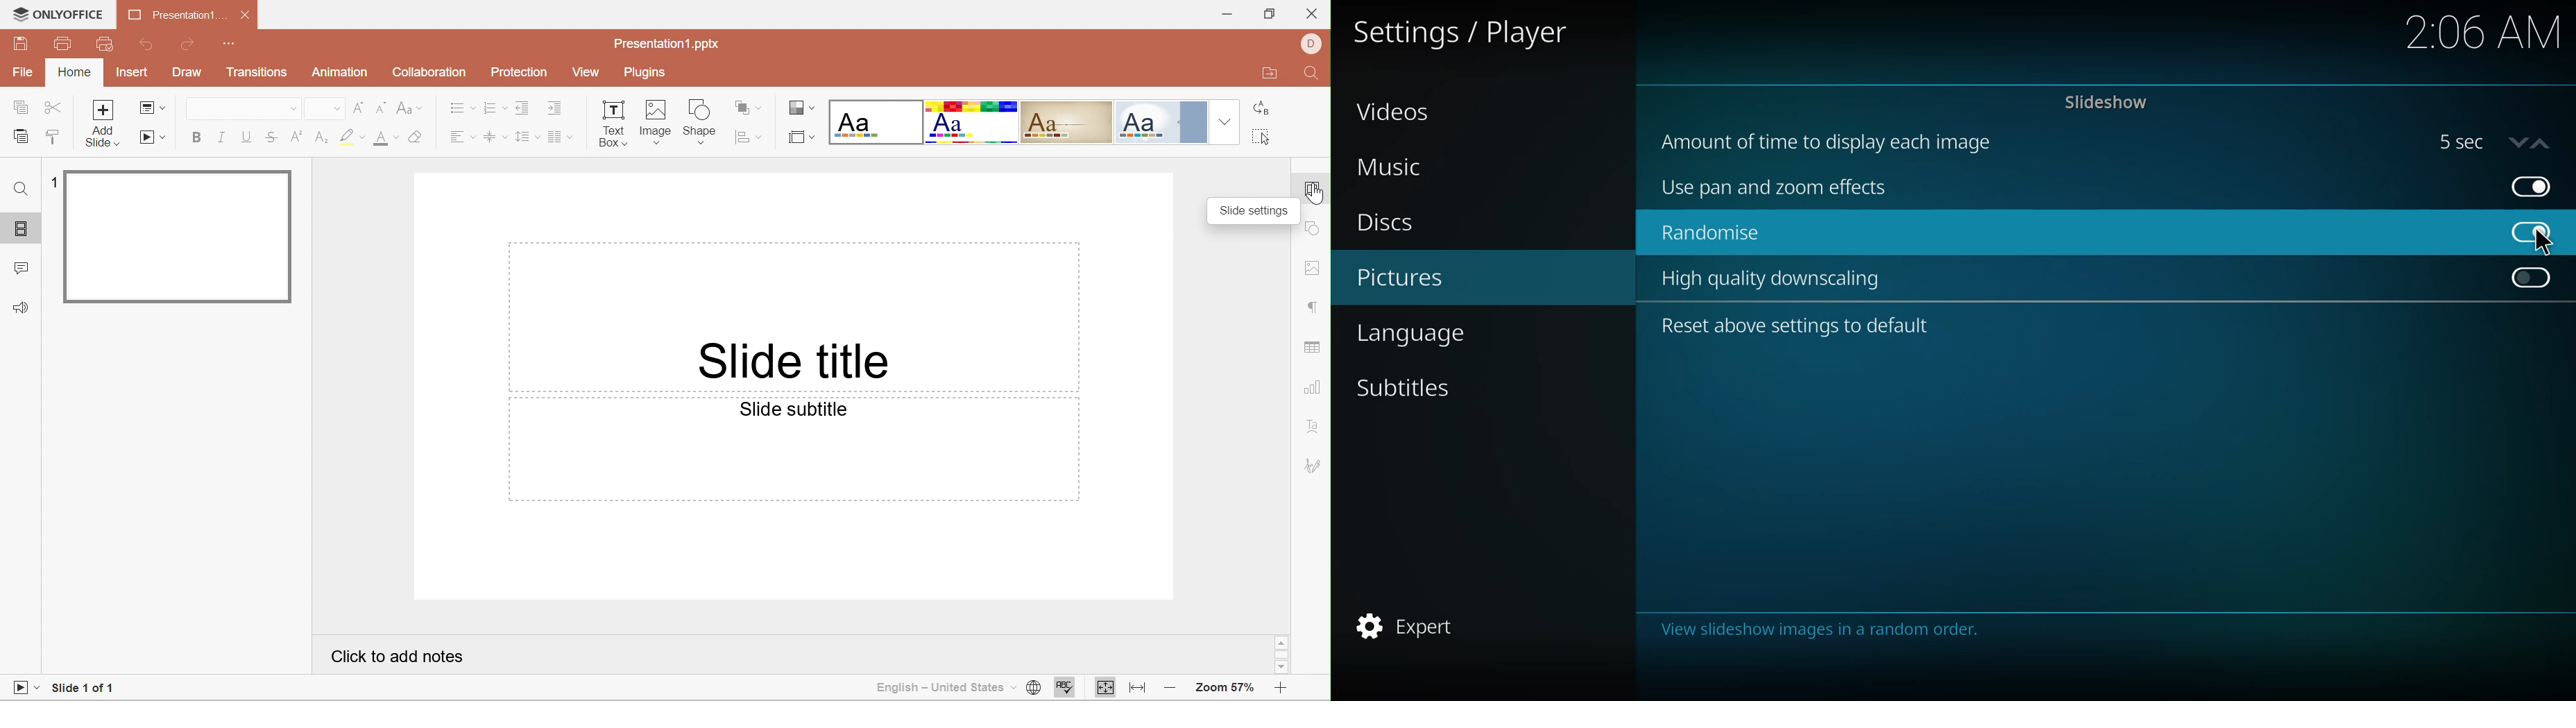 Image resolution: width=2576 pixels, height=728 pixels. What do you see at coordinates (655, 120) in the screenshot?
I see `Image` at bounding box center [655, 120].